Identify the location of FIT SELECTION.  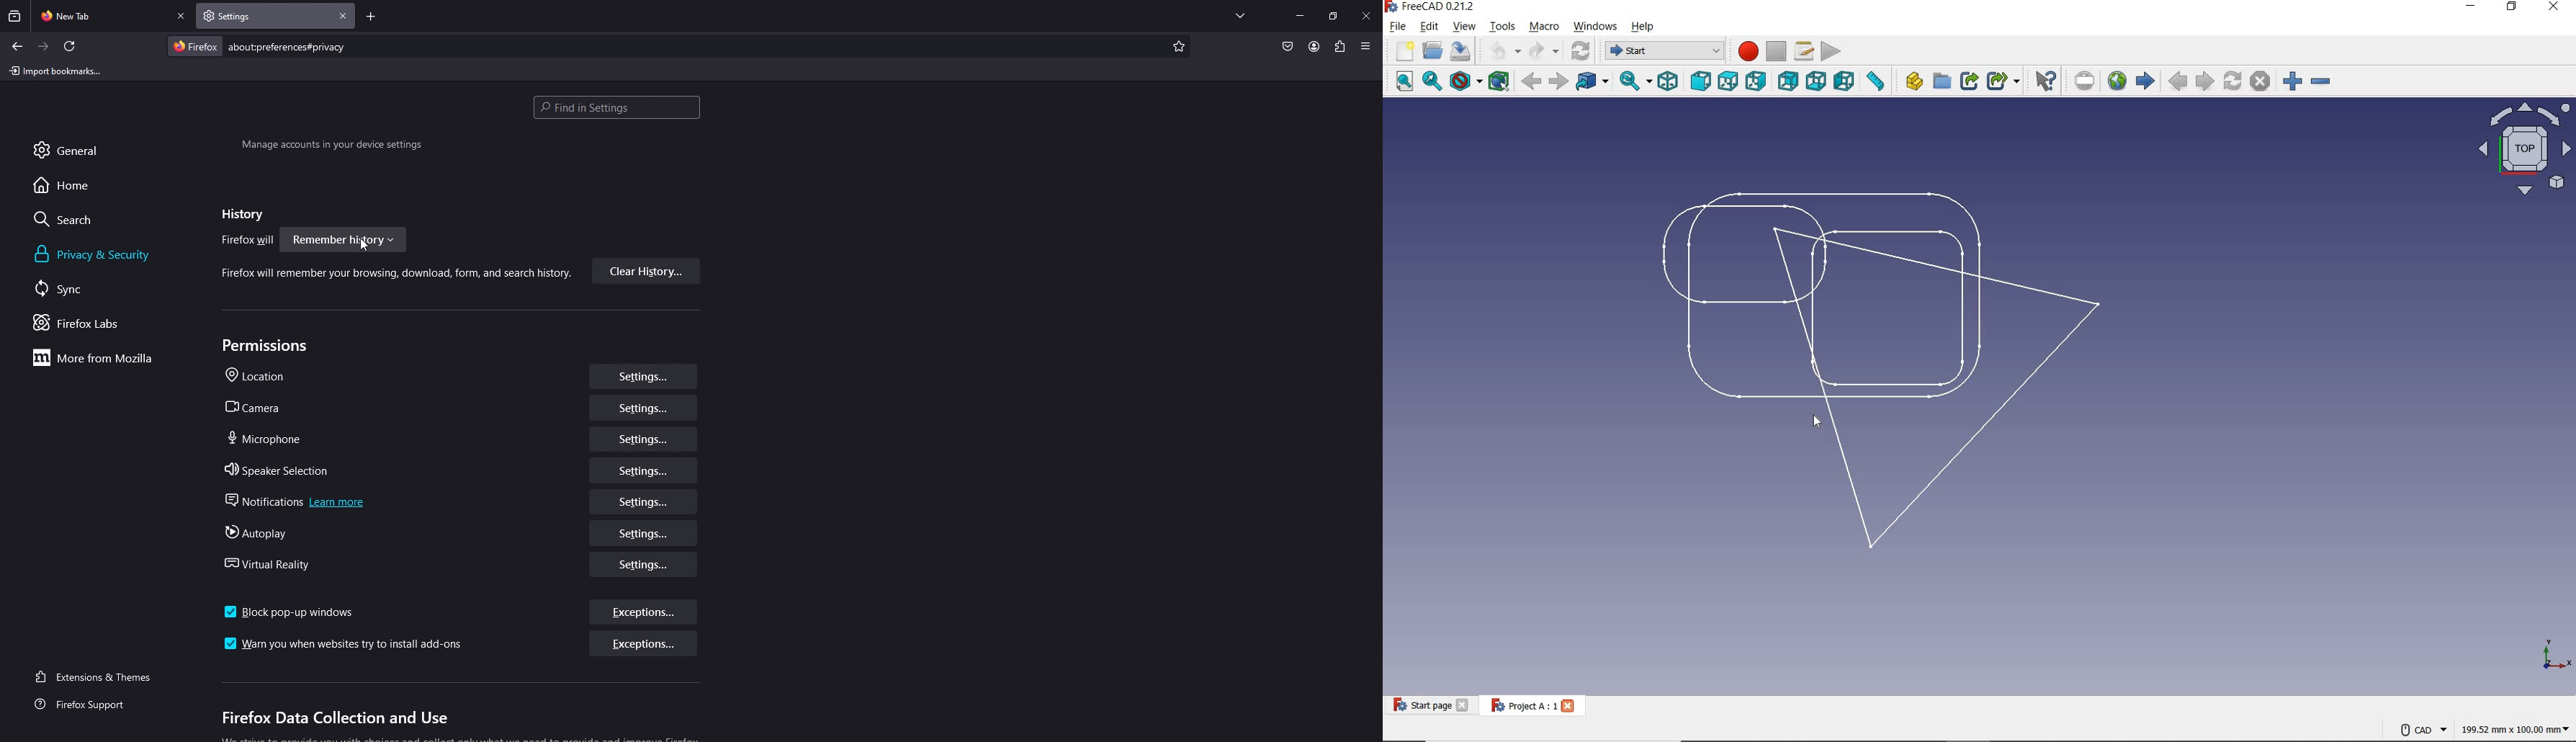
(1432, 82).